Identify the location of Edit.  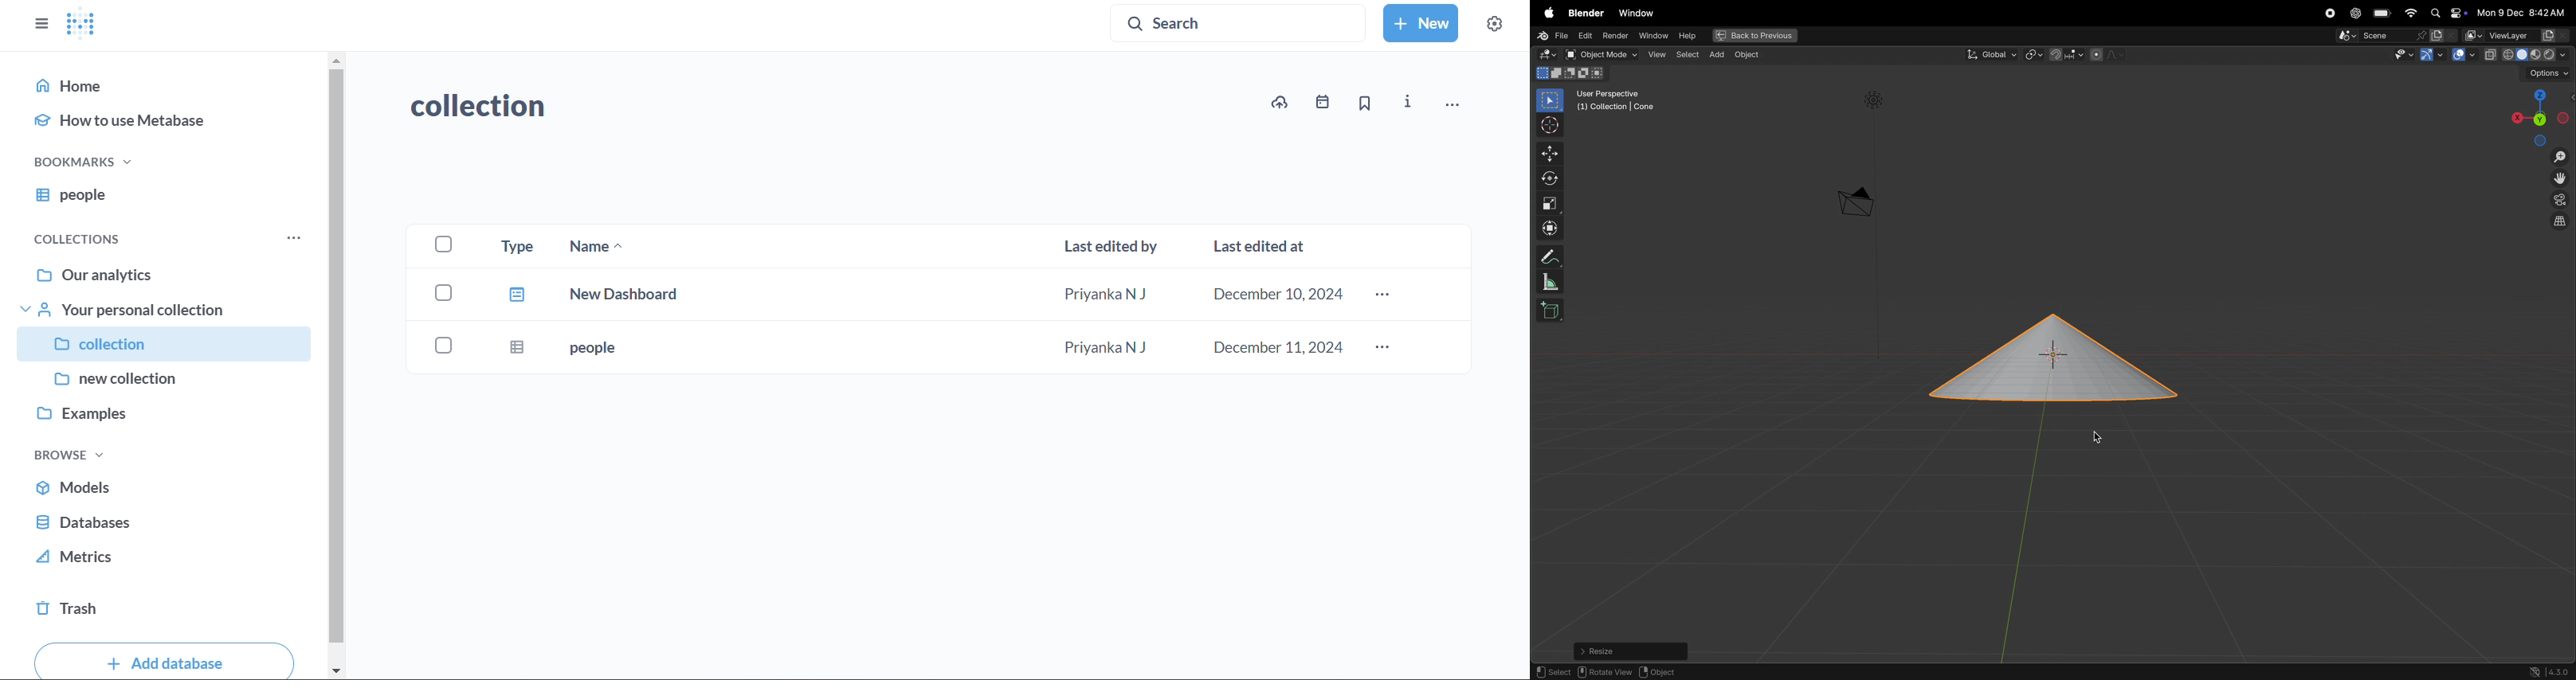
(1585, 36).